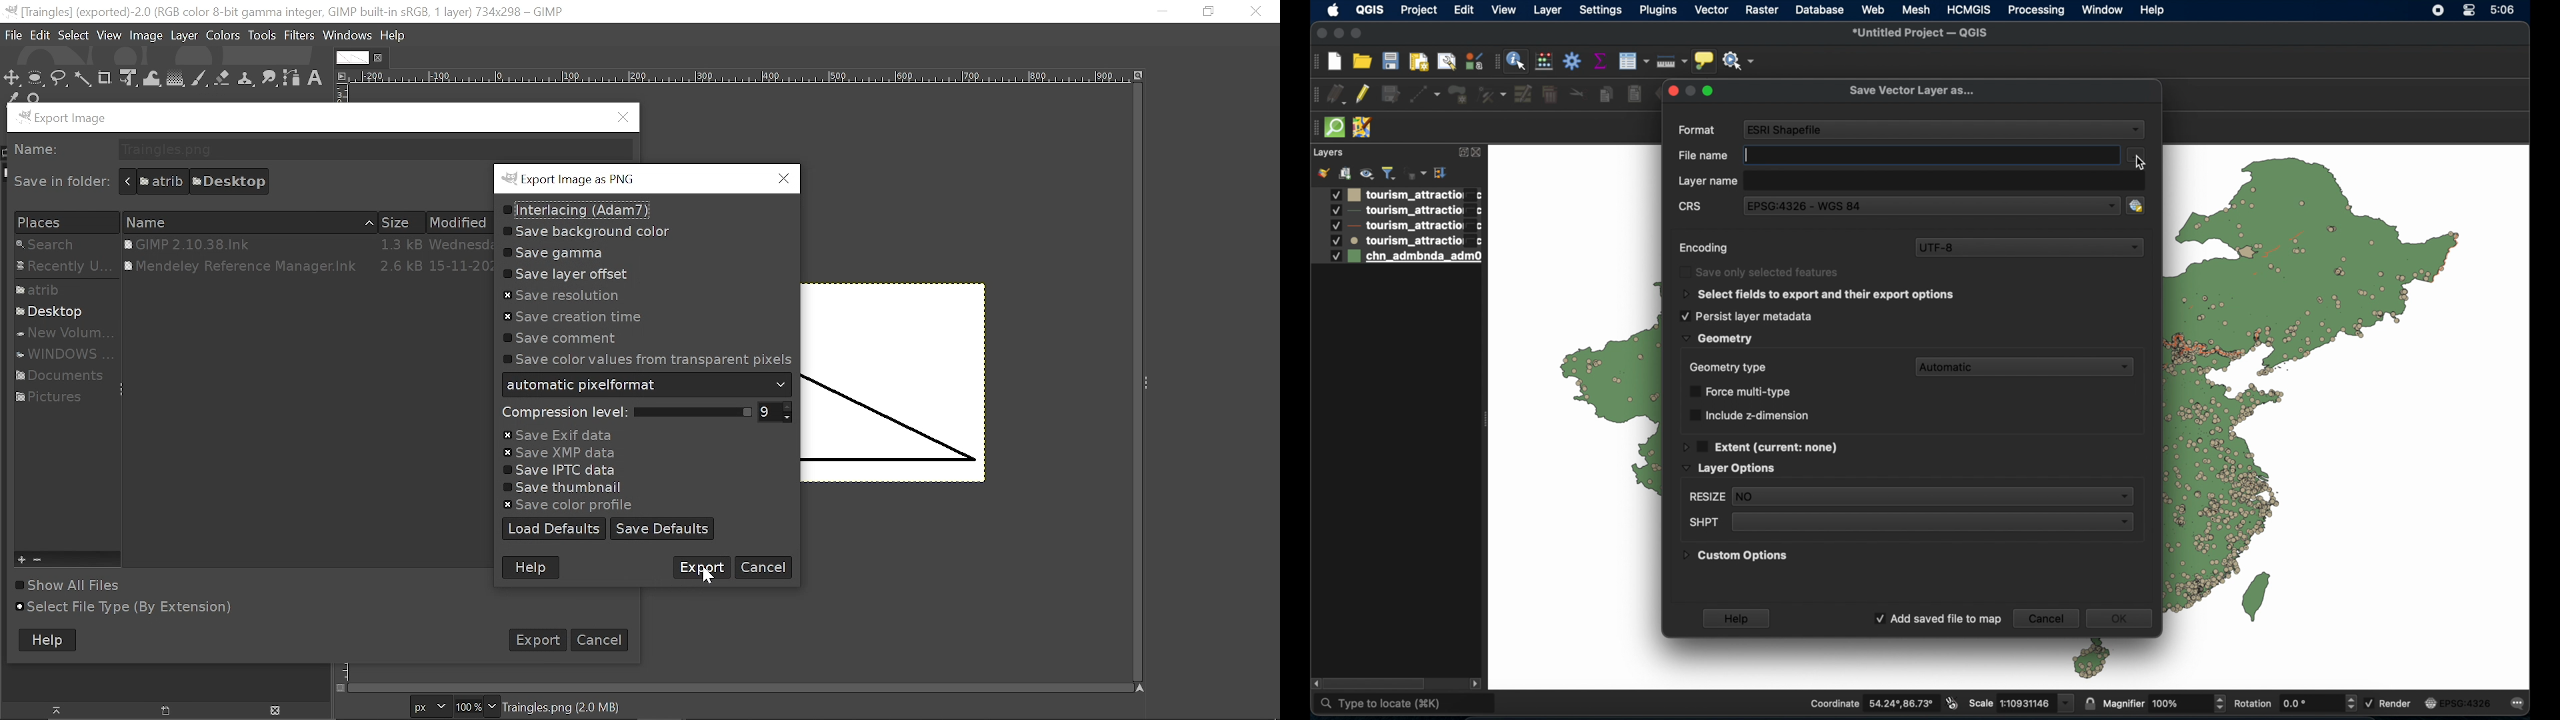  What do you see at coordinates (1390, 61) in the screenshot?
I see `save project` at bounding box center [1390, 61].